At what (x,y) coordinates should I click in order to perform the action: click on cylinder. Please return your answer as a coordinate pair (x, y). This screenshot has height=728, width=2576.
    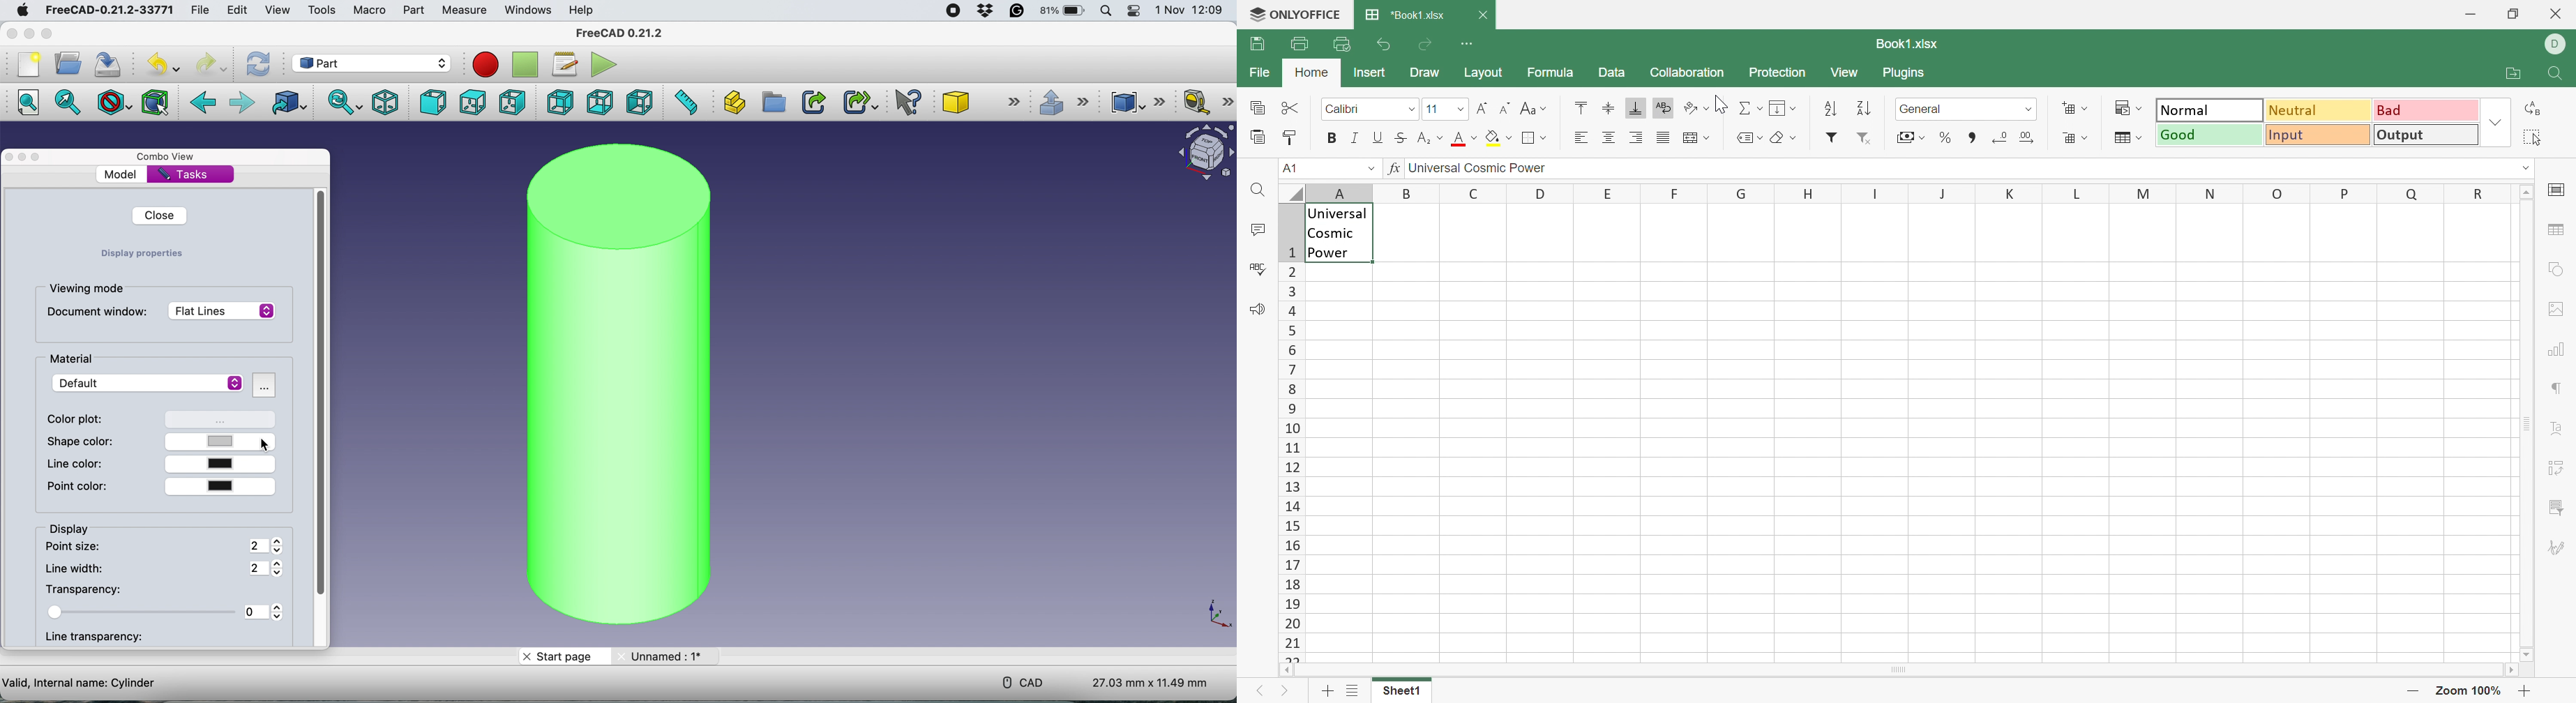
    Looking at the image, I should click on (613, 385).